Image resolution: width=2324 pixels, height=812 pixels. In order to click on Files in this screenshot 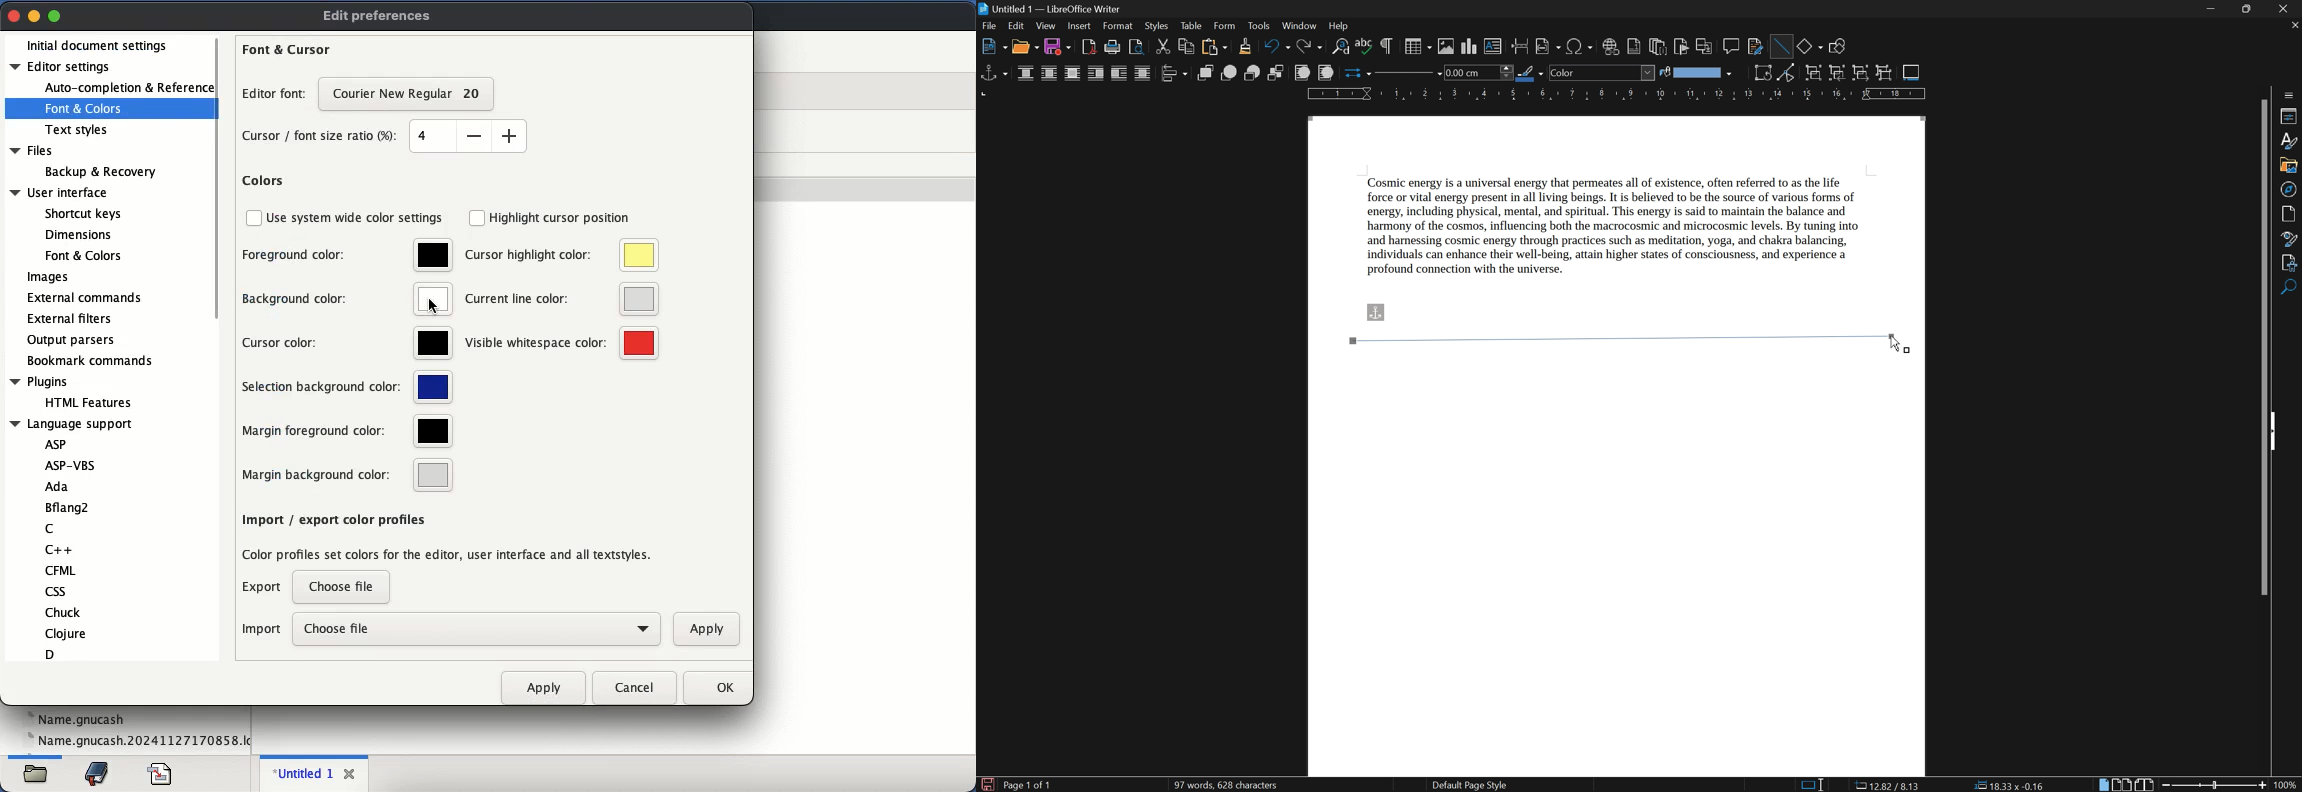, I will do `click(33, 149)`.